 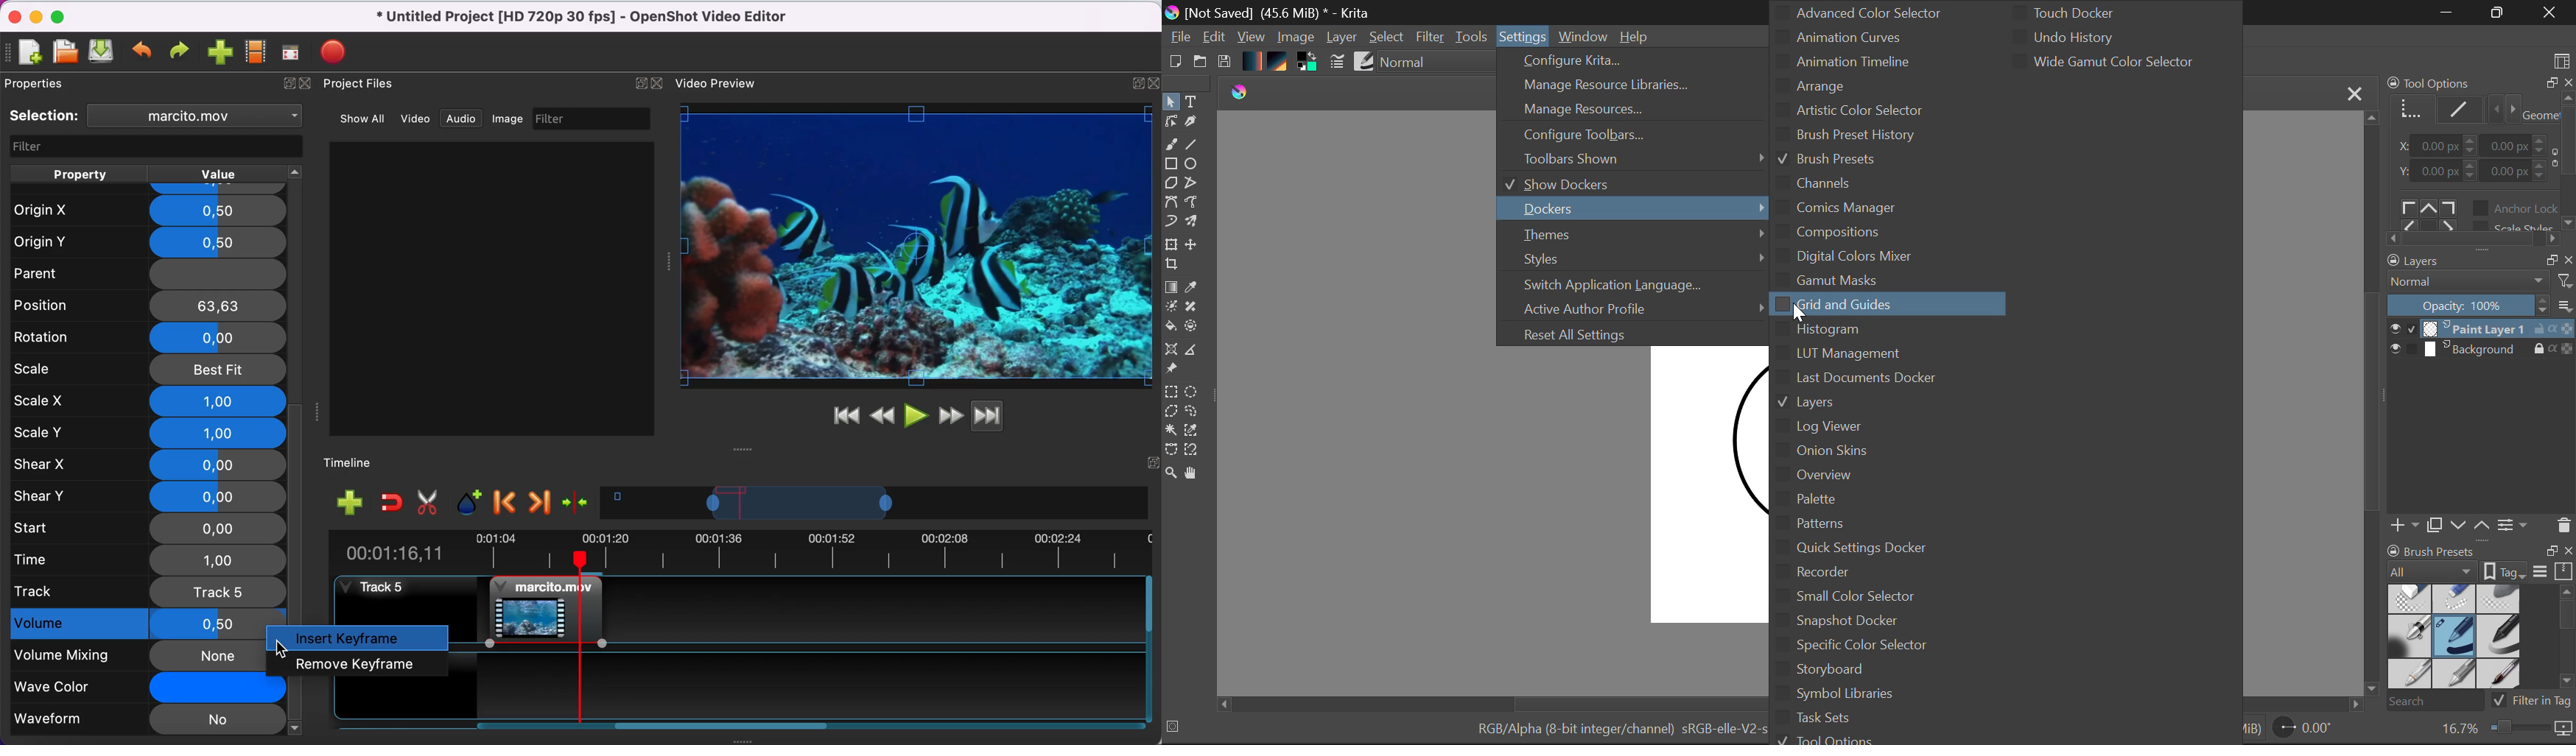 I want to click on Docket Scroll Bar, so click(x=2566, y=638).